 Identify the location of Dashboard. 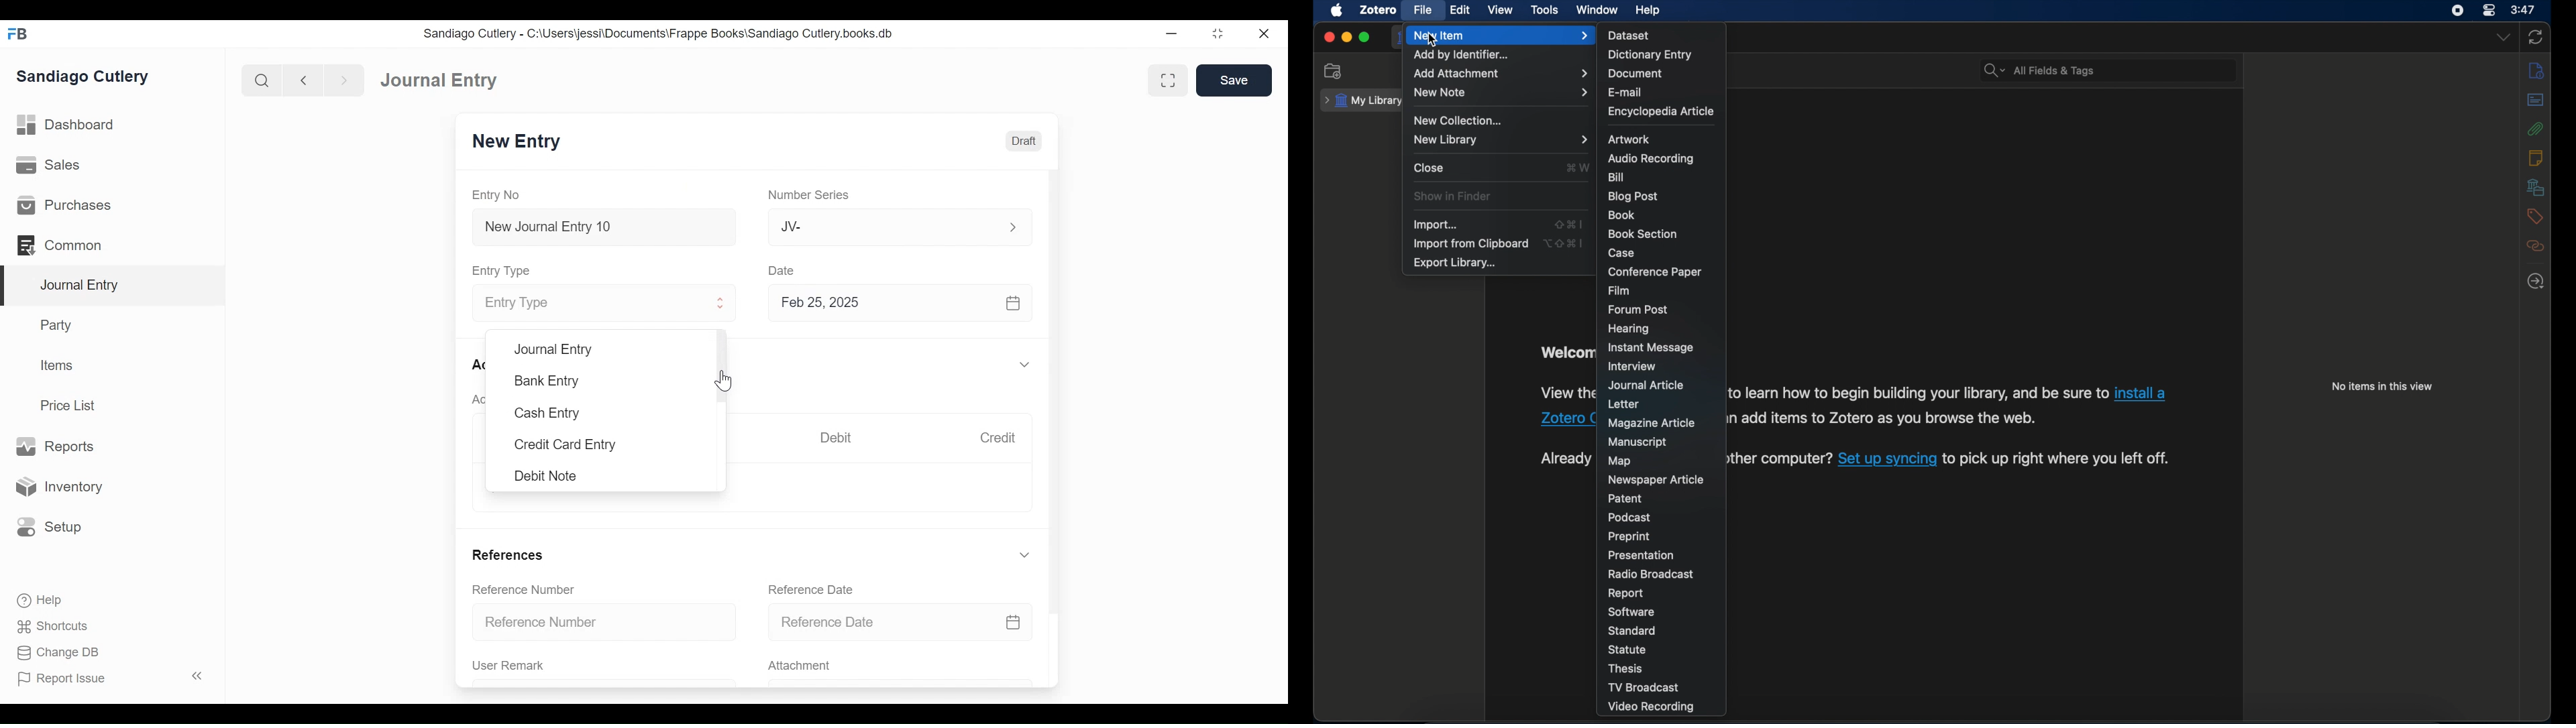
(70, 127).